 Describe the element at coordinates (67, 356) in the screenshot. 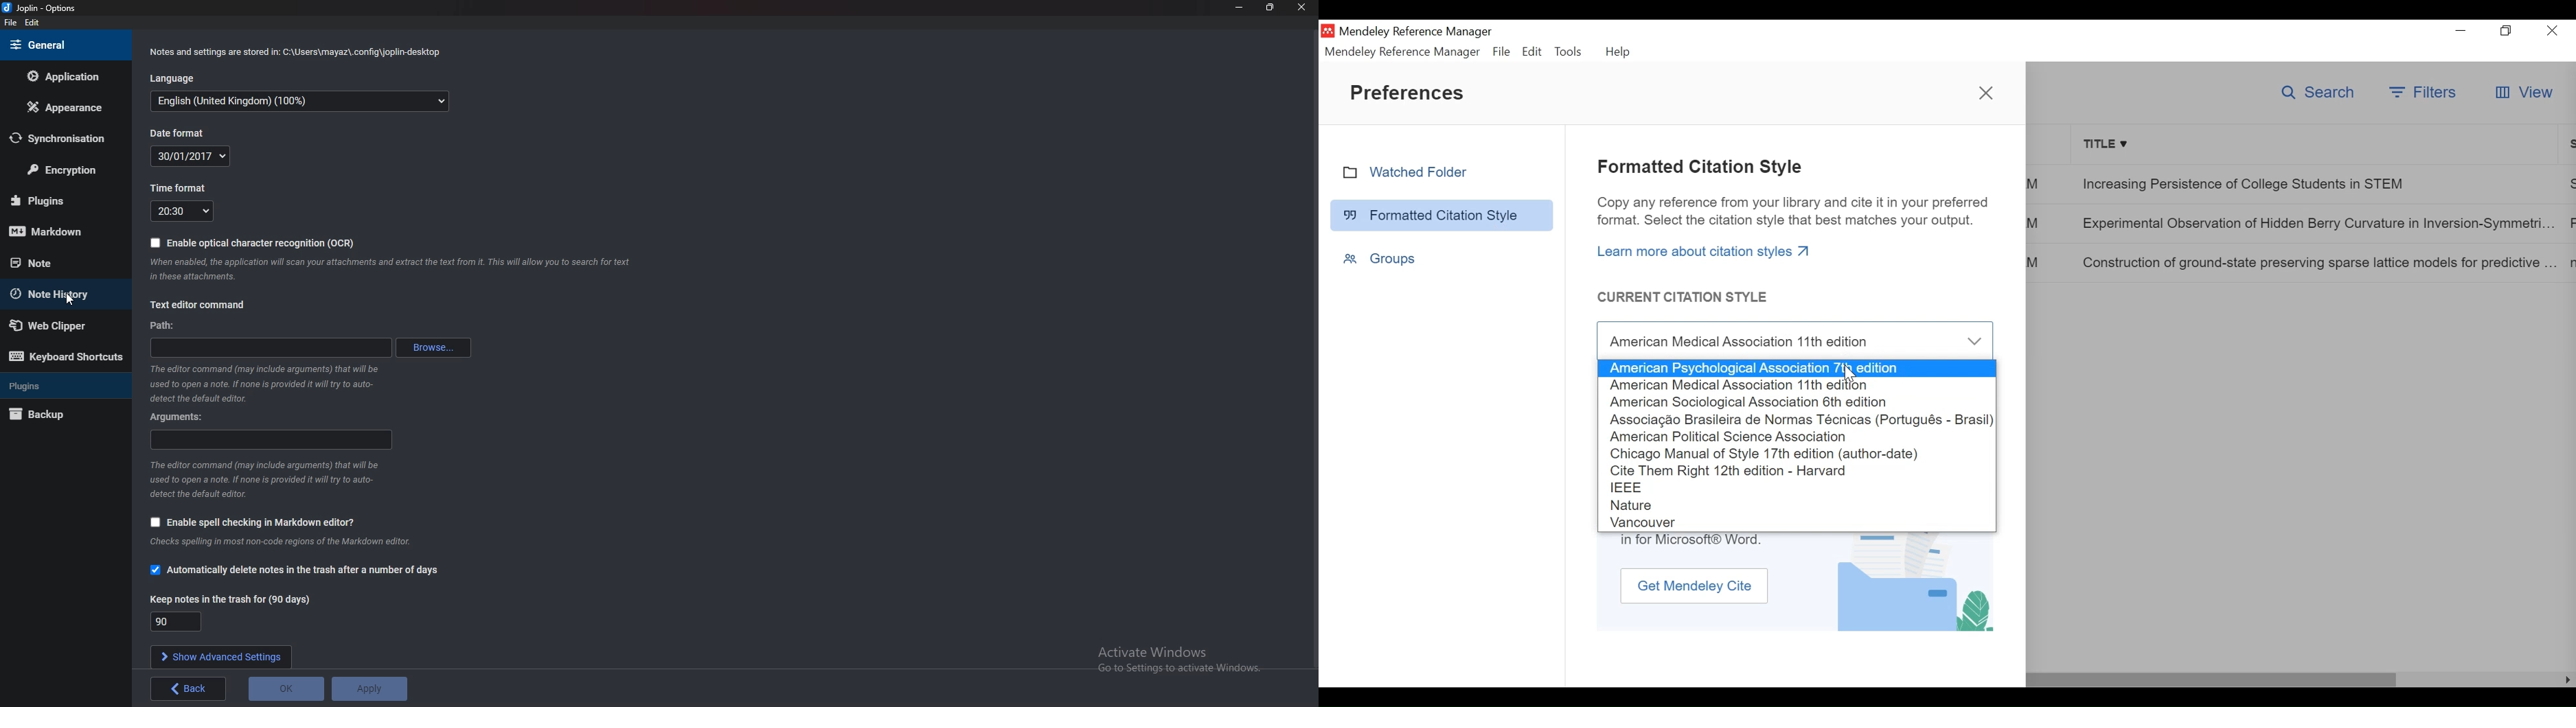

I see `Keyboard shortcuts` at that location.